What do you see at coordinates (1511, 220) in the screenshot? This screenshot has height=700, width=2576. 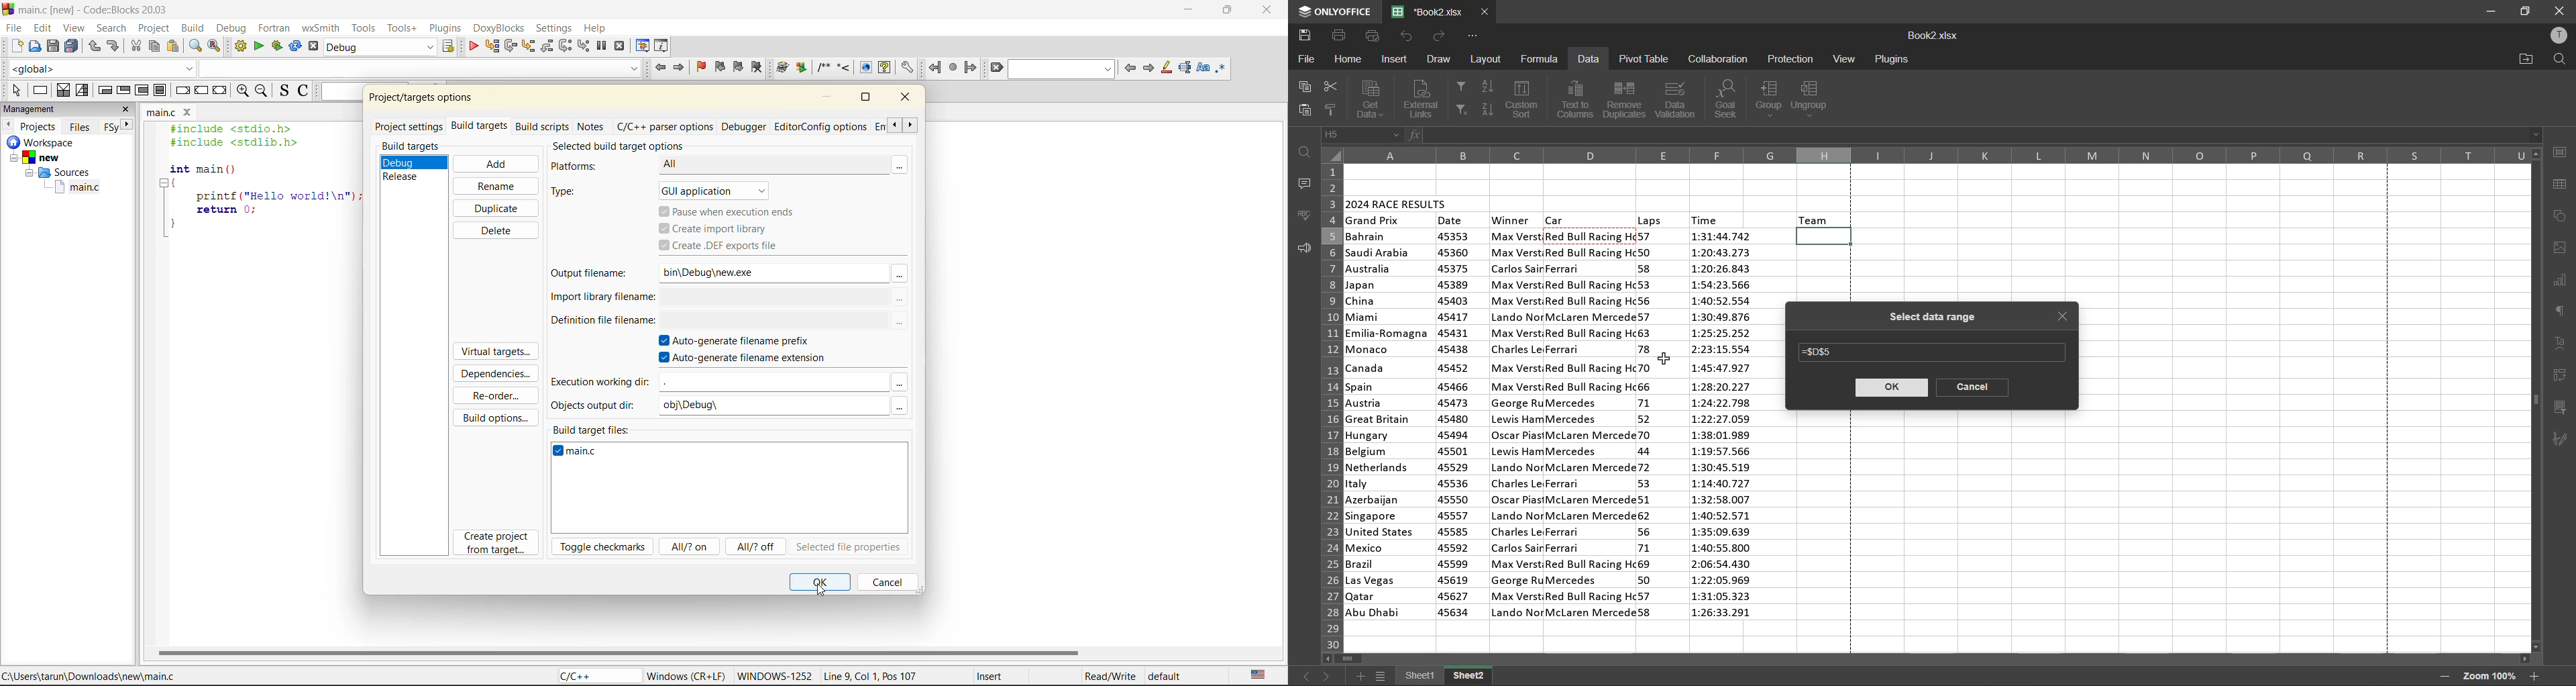 I see `winner` at bounding box center [1511, 220].